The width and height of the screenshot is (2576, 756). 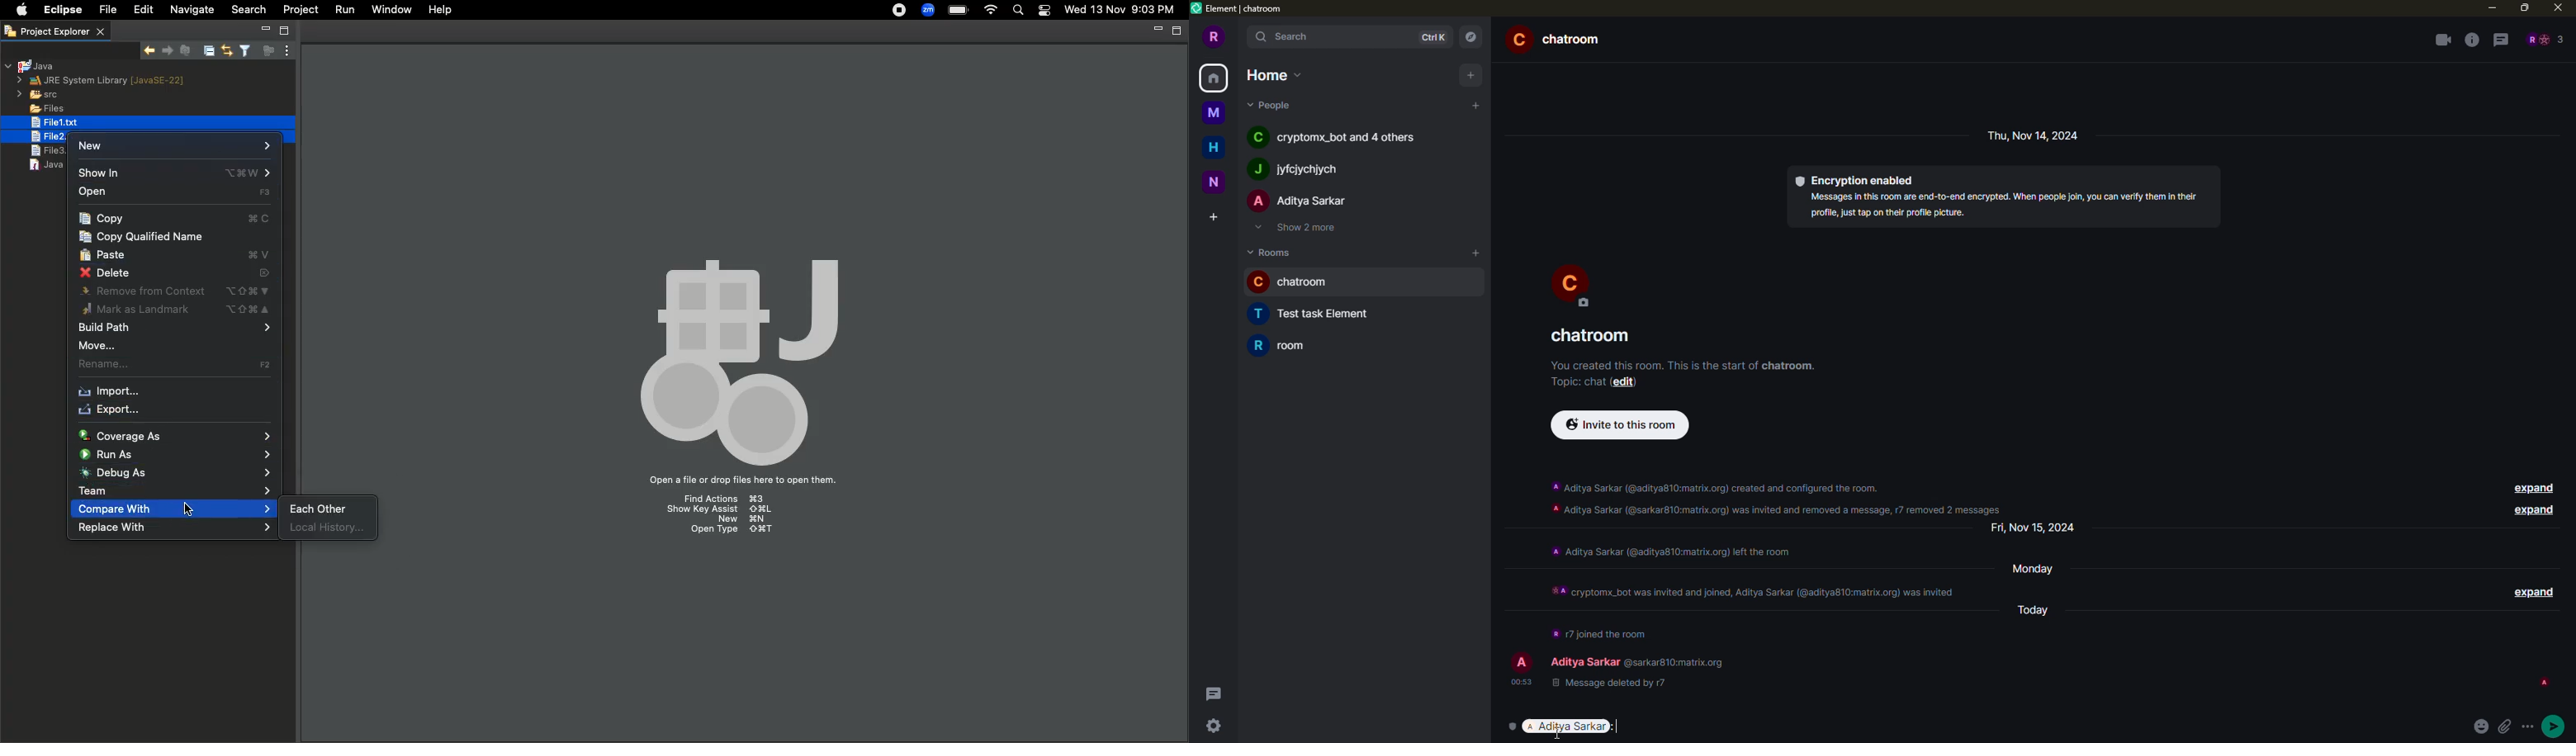 What do you see at coordinates (301, 10) in the screenshot?
I see `Project` at bounding box center [301, 10].